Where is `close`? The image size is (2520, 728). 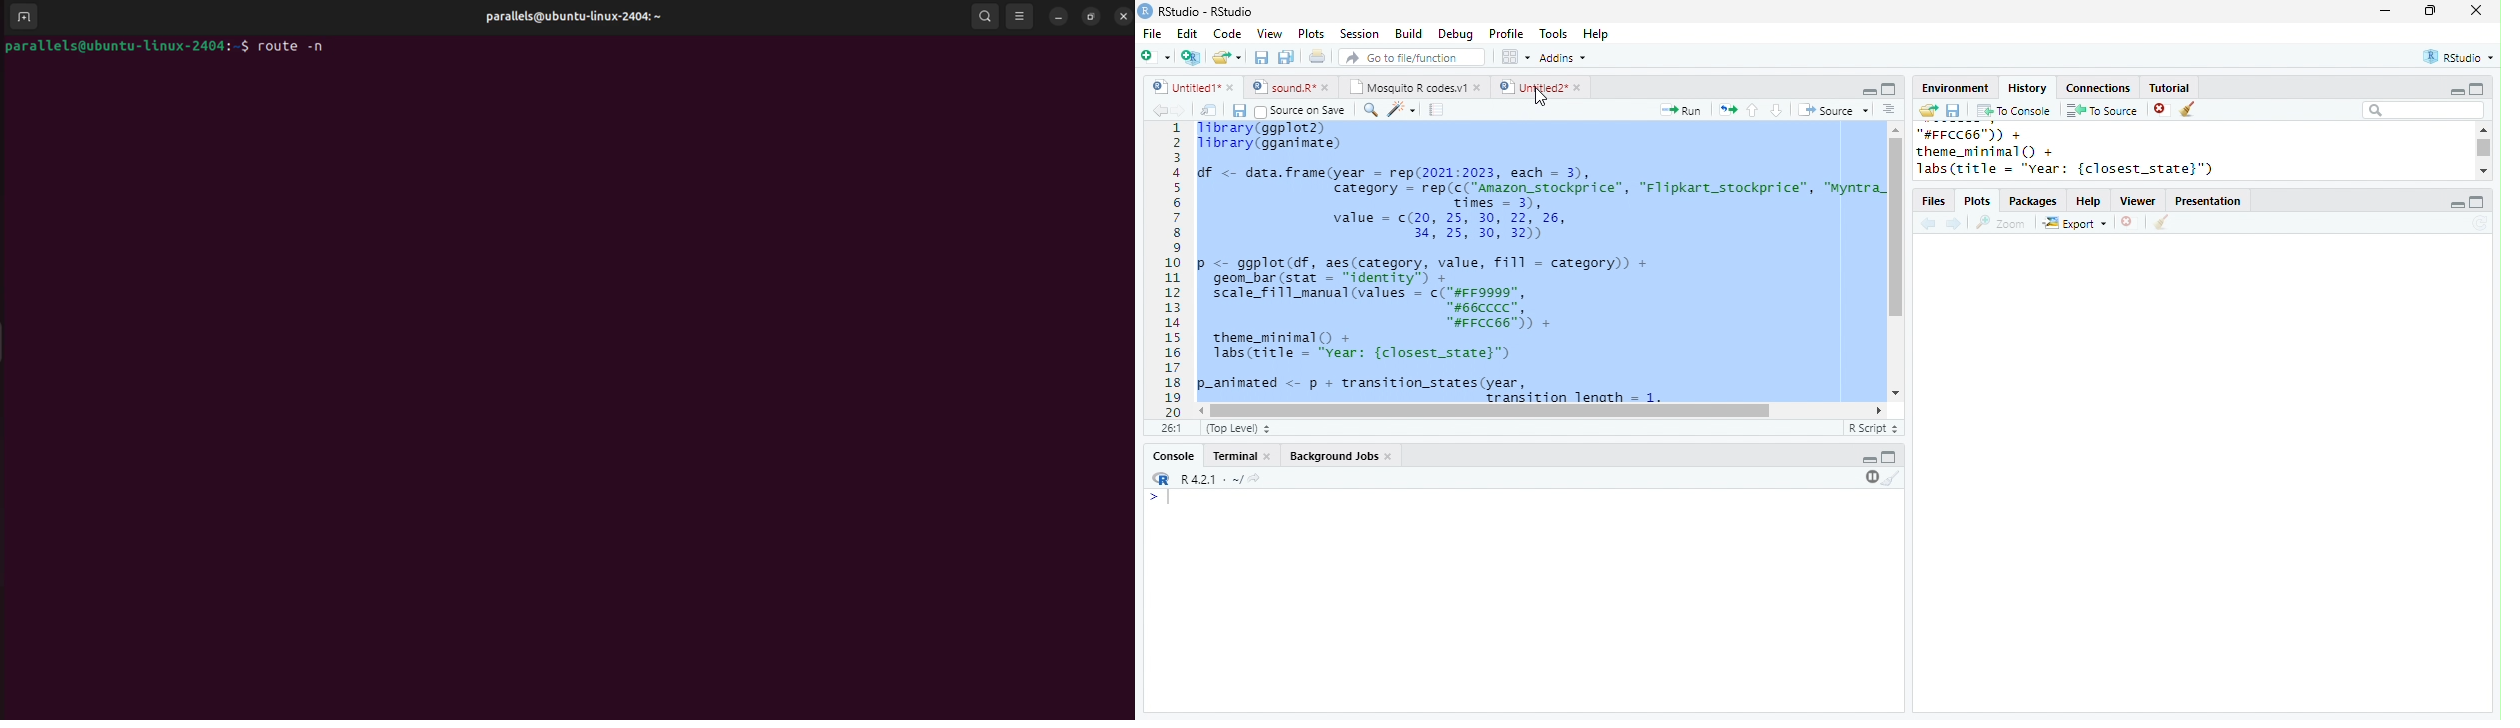 close is located at coordinates (1123, 16).